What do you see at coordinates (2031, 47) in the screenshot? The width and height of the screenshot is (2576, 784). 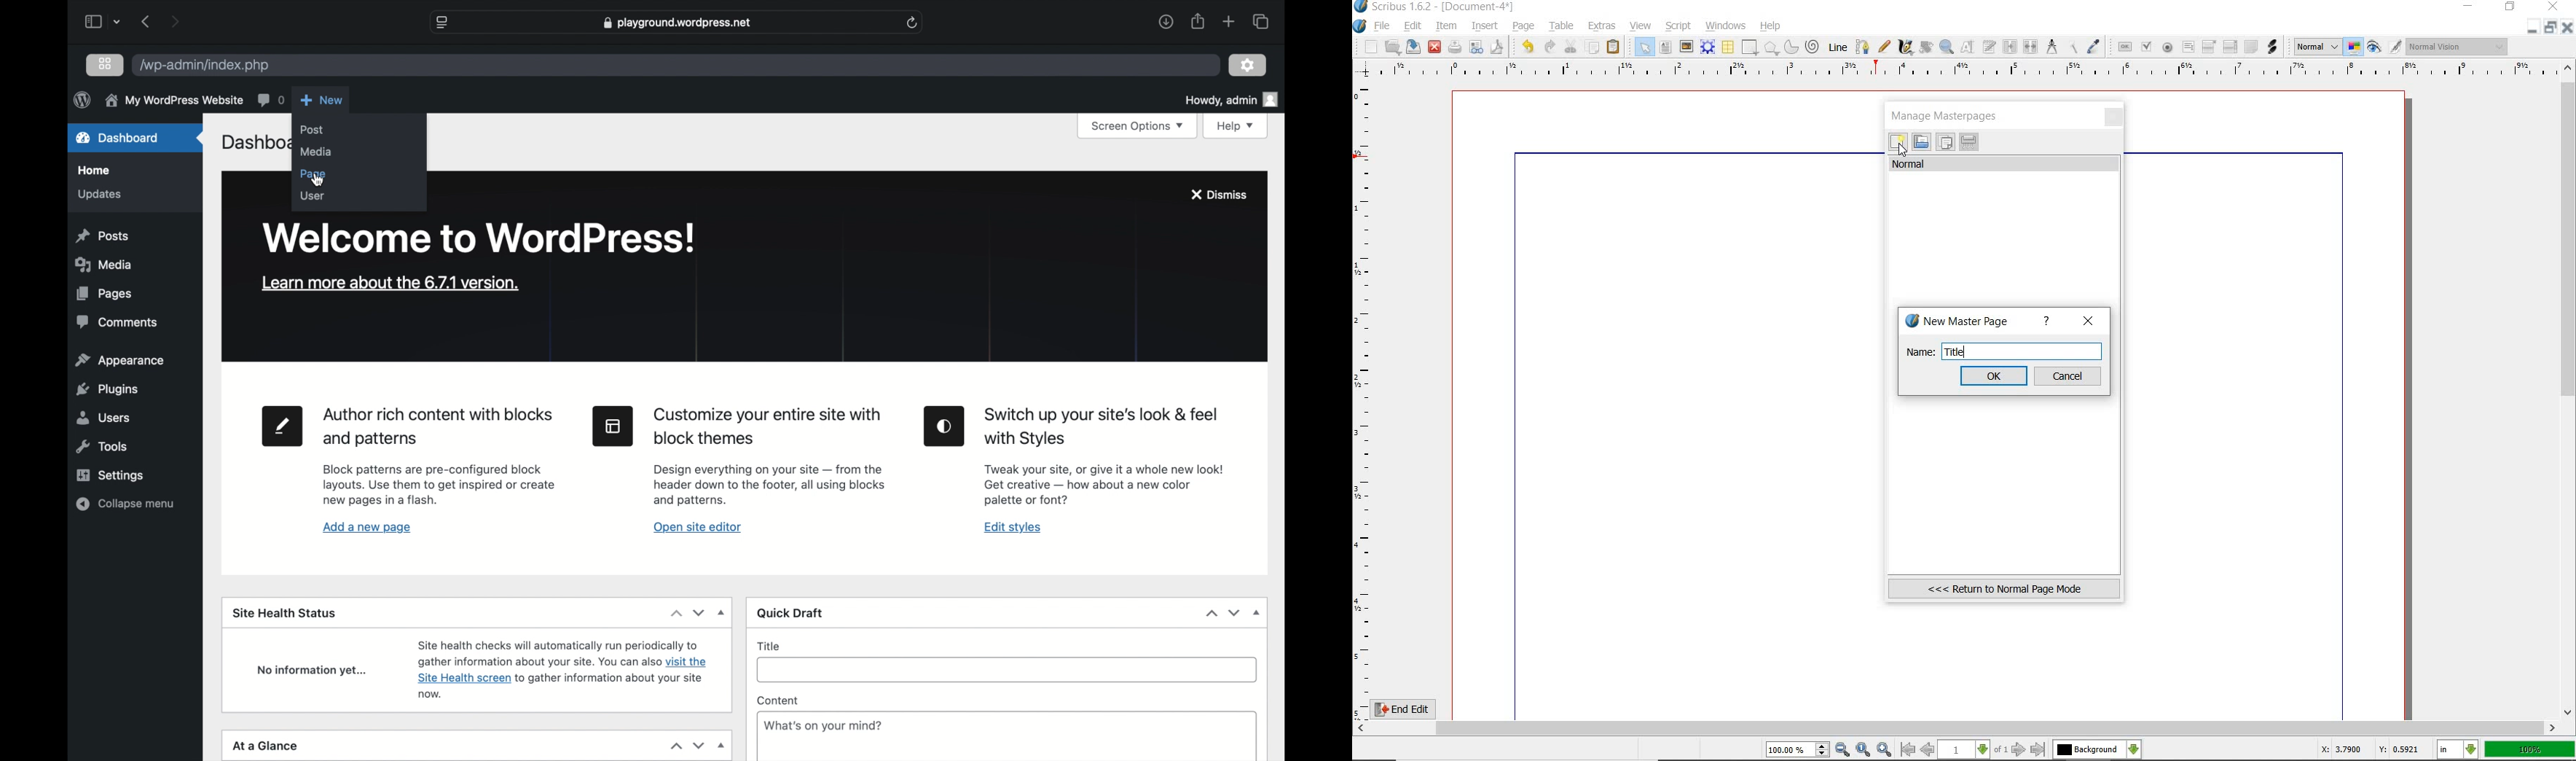 I see `unlink text frames` at bounding box center [2031, 47].